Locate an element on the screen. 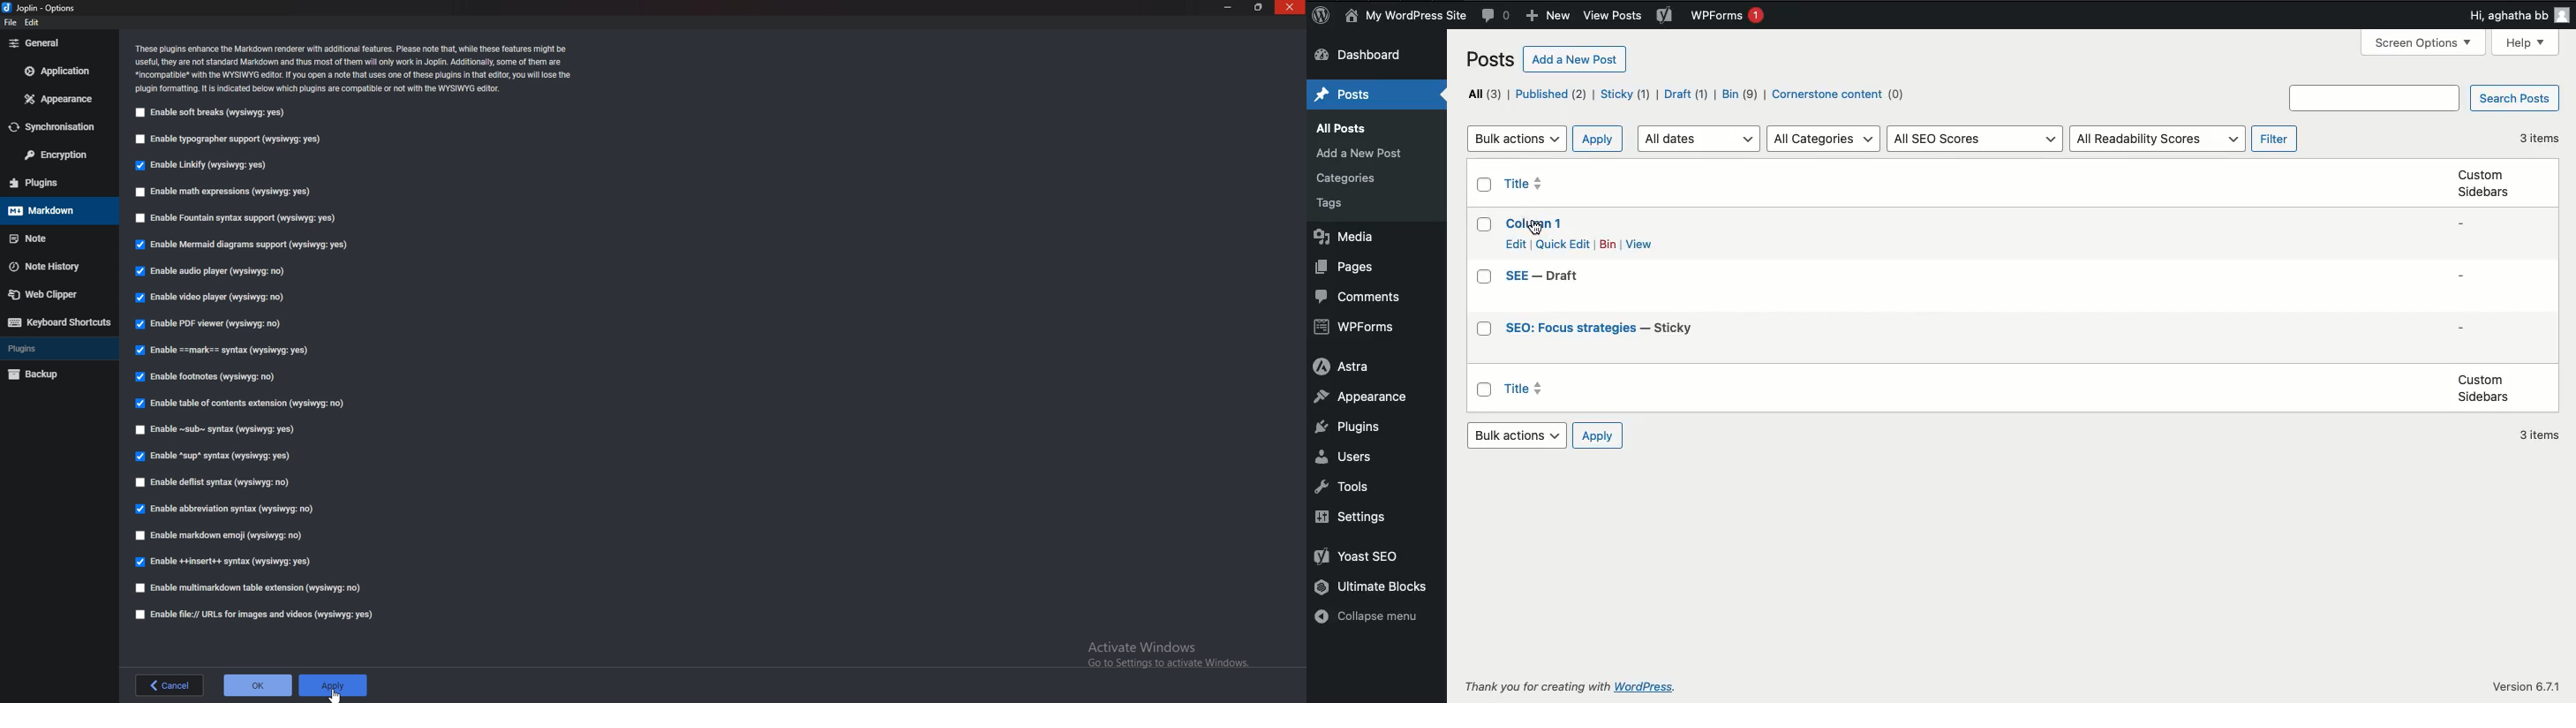  Activate windows pop up is located at coordinates (1171, 655).